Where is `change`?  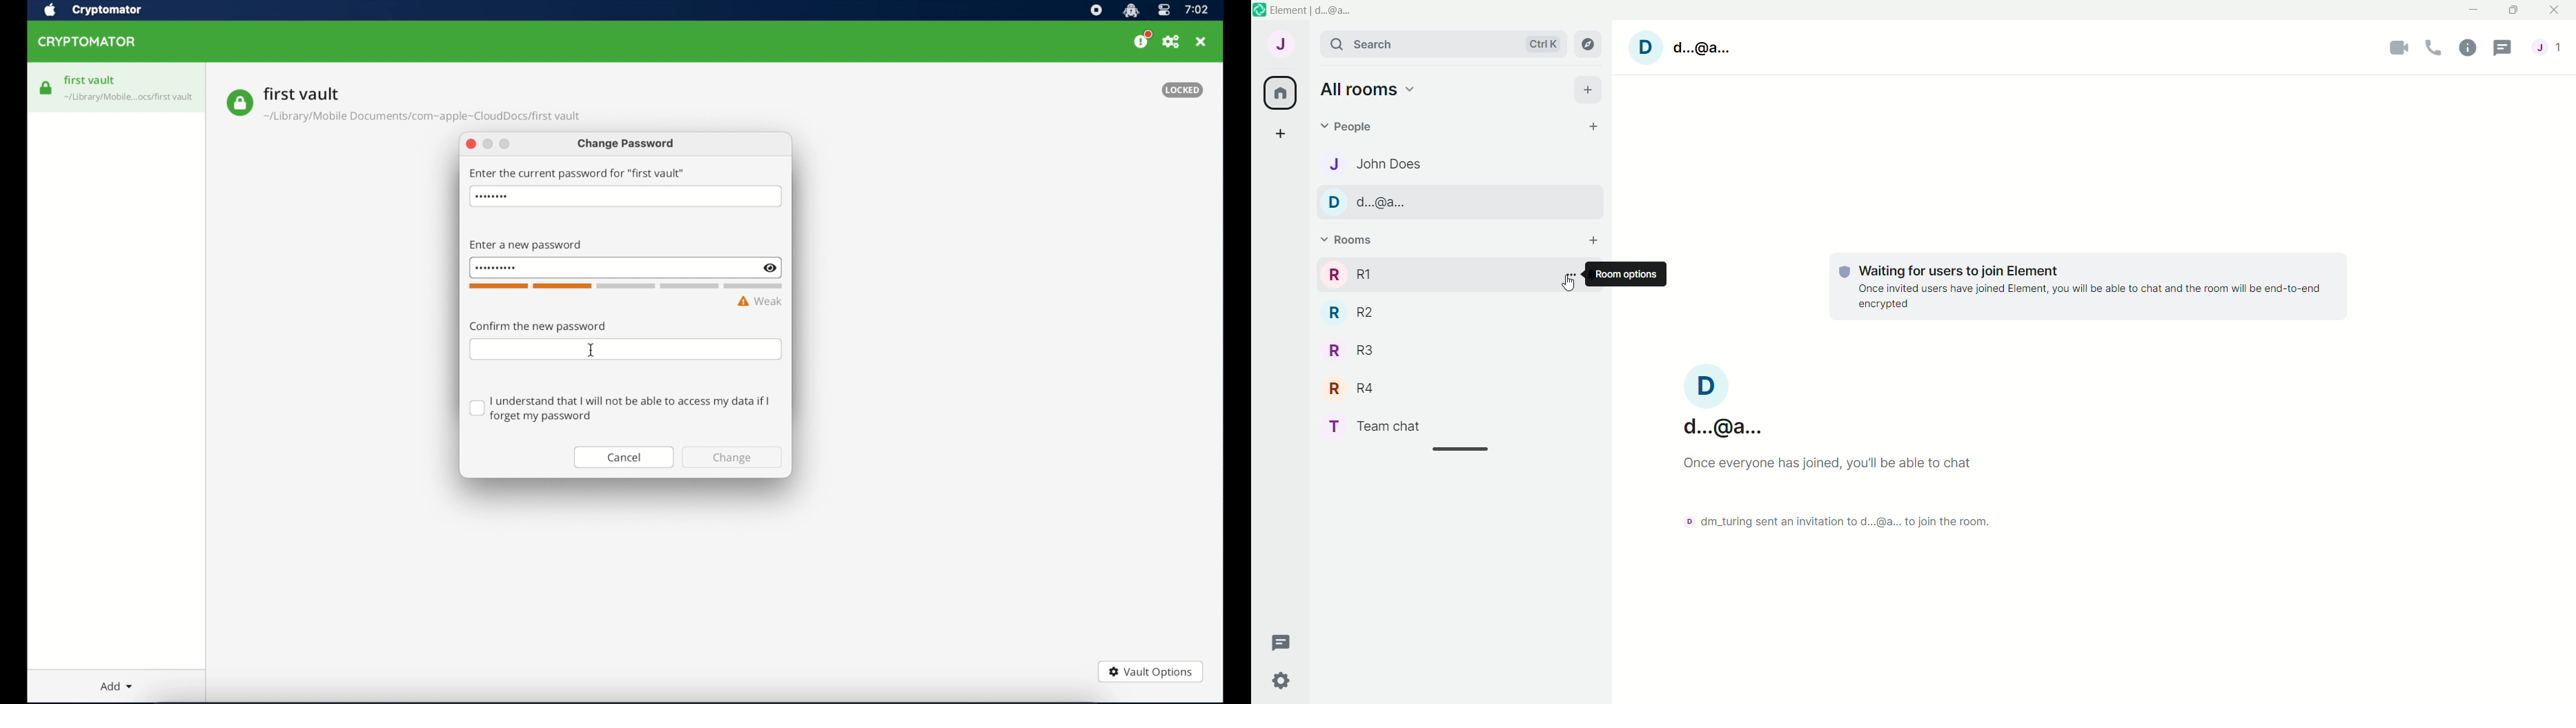 change is located at coordinates (733, 458).